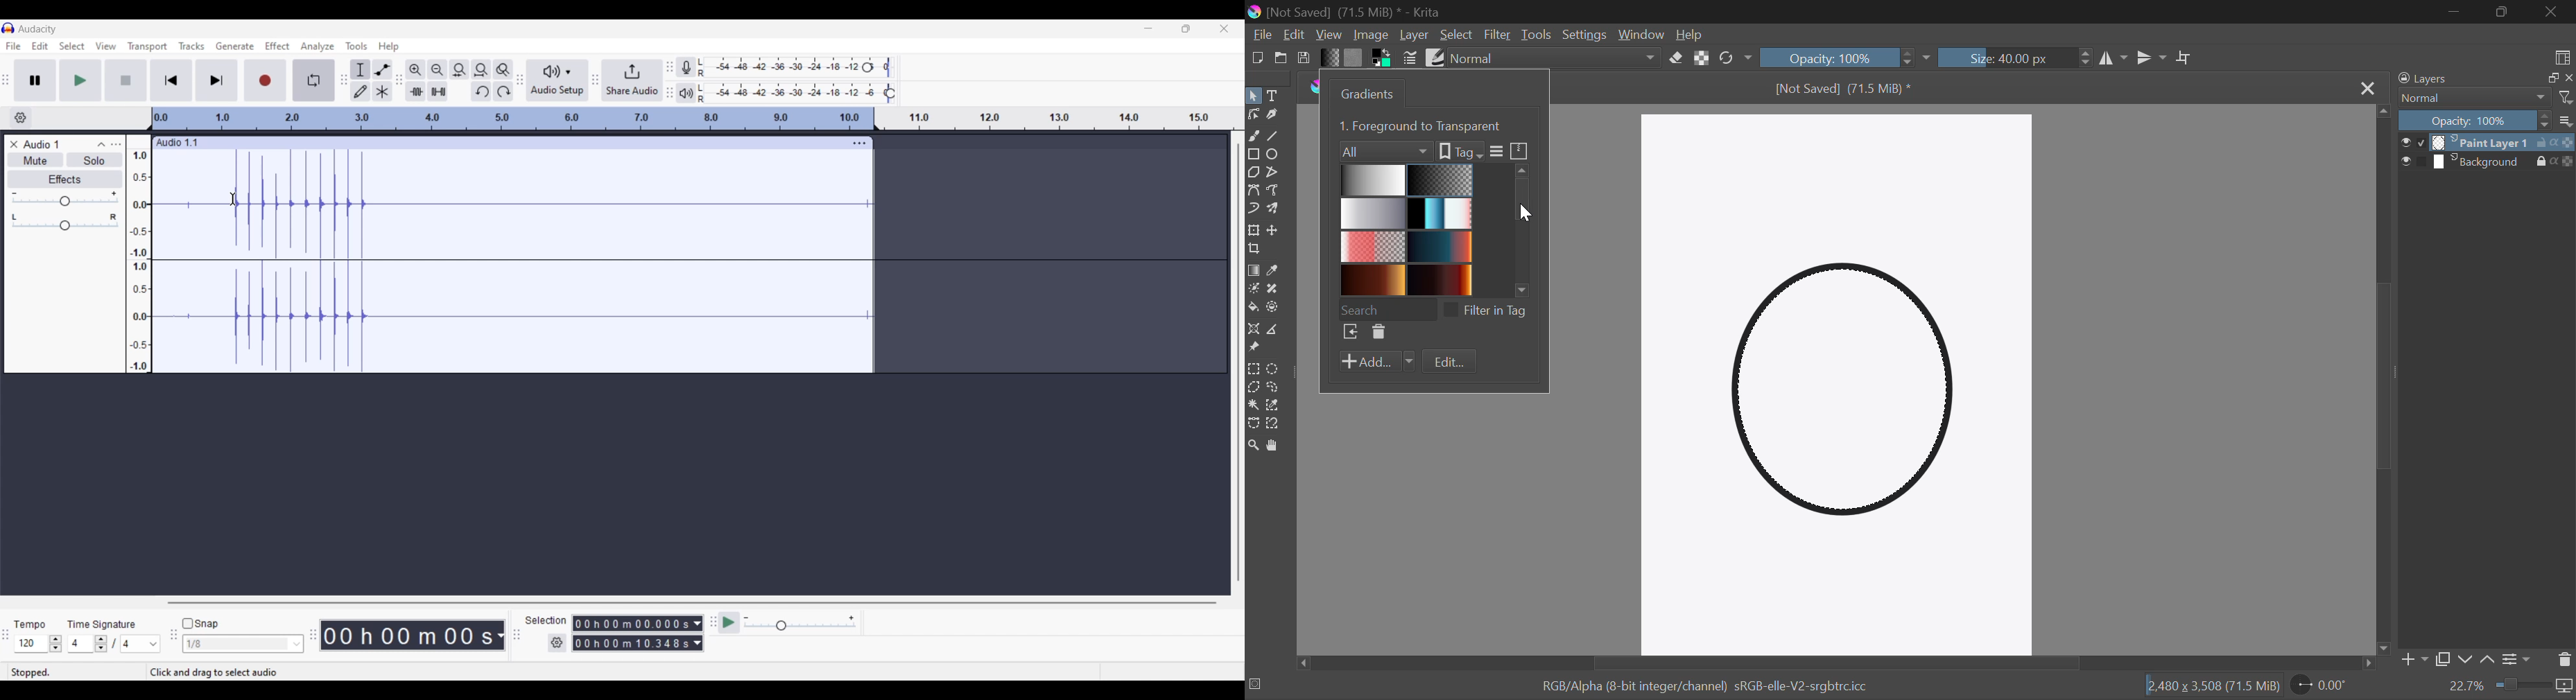 The image size is (2576, 700). I want to click on 12,480 x 3,508 (71.5 MiB), so click(2213, 686).